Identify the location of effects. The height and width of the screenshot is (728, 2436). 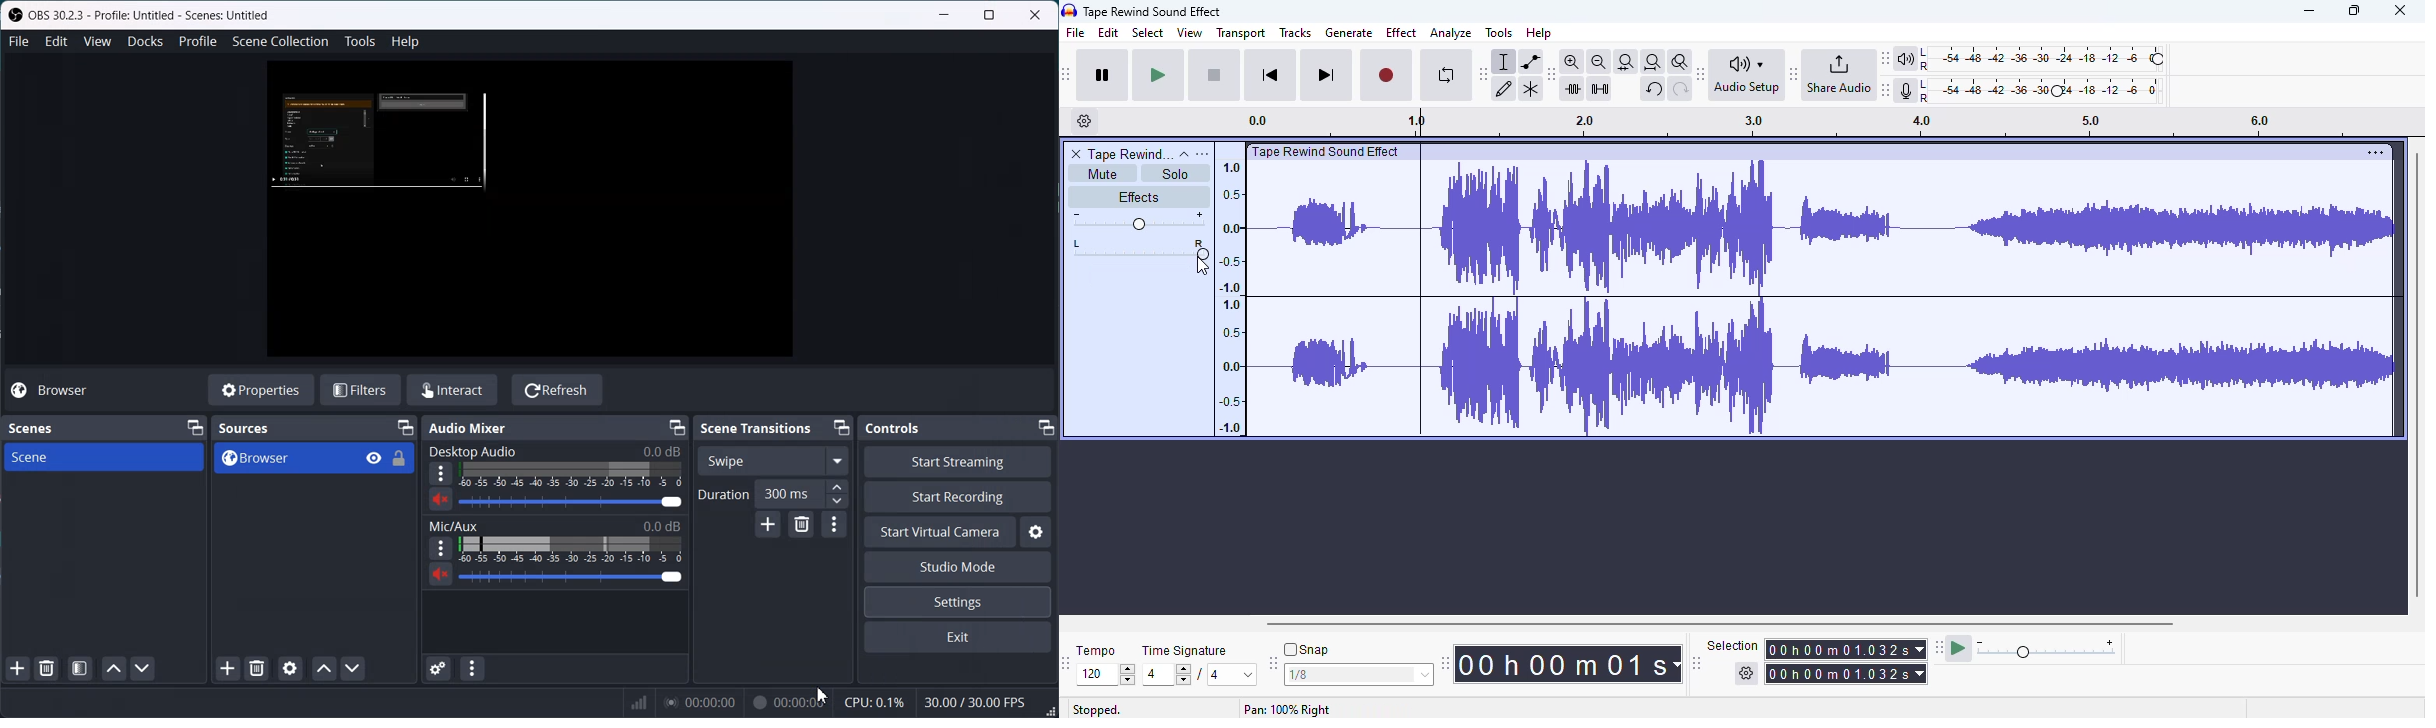
(1138, 196).